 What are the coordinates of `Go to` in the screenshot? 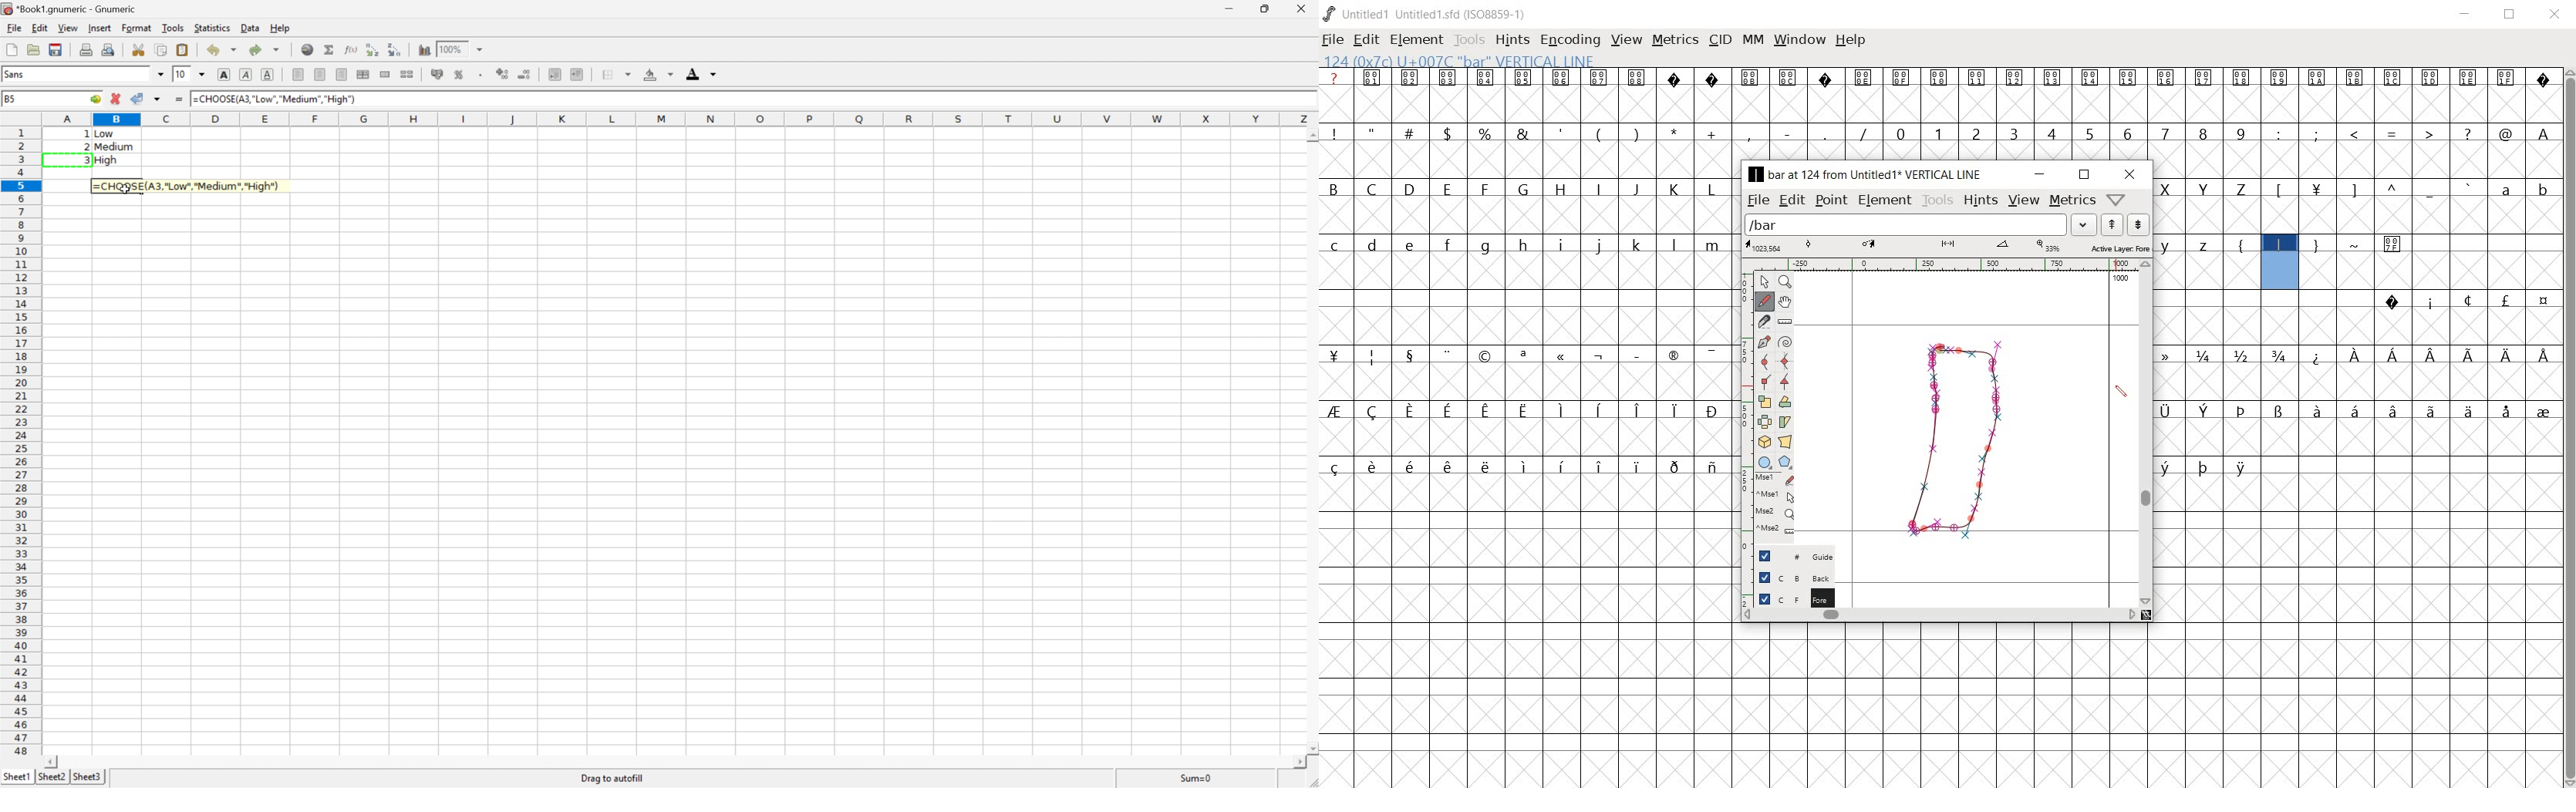 It's located at (94, 99).